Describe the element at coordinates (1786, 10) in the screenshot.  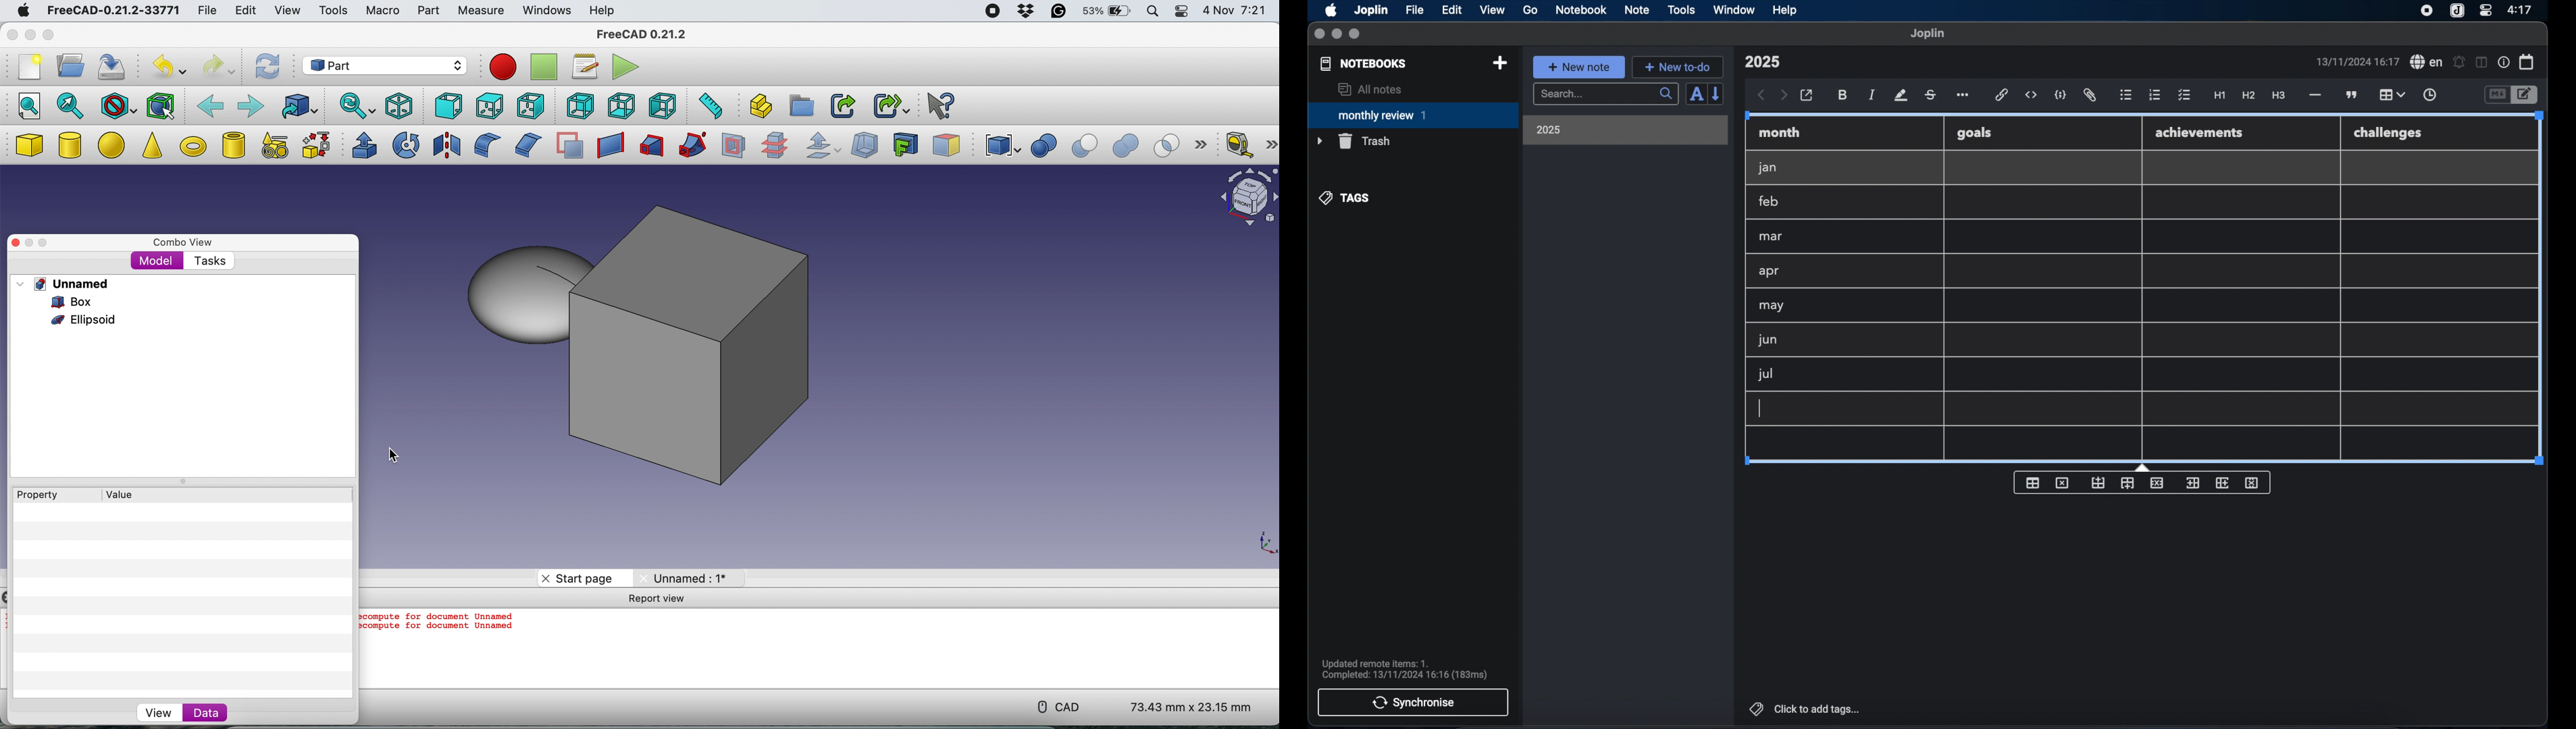
I see `help` at that location.